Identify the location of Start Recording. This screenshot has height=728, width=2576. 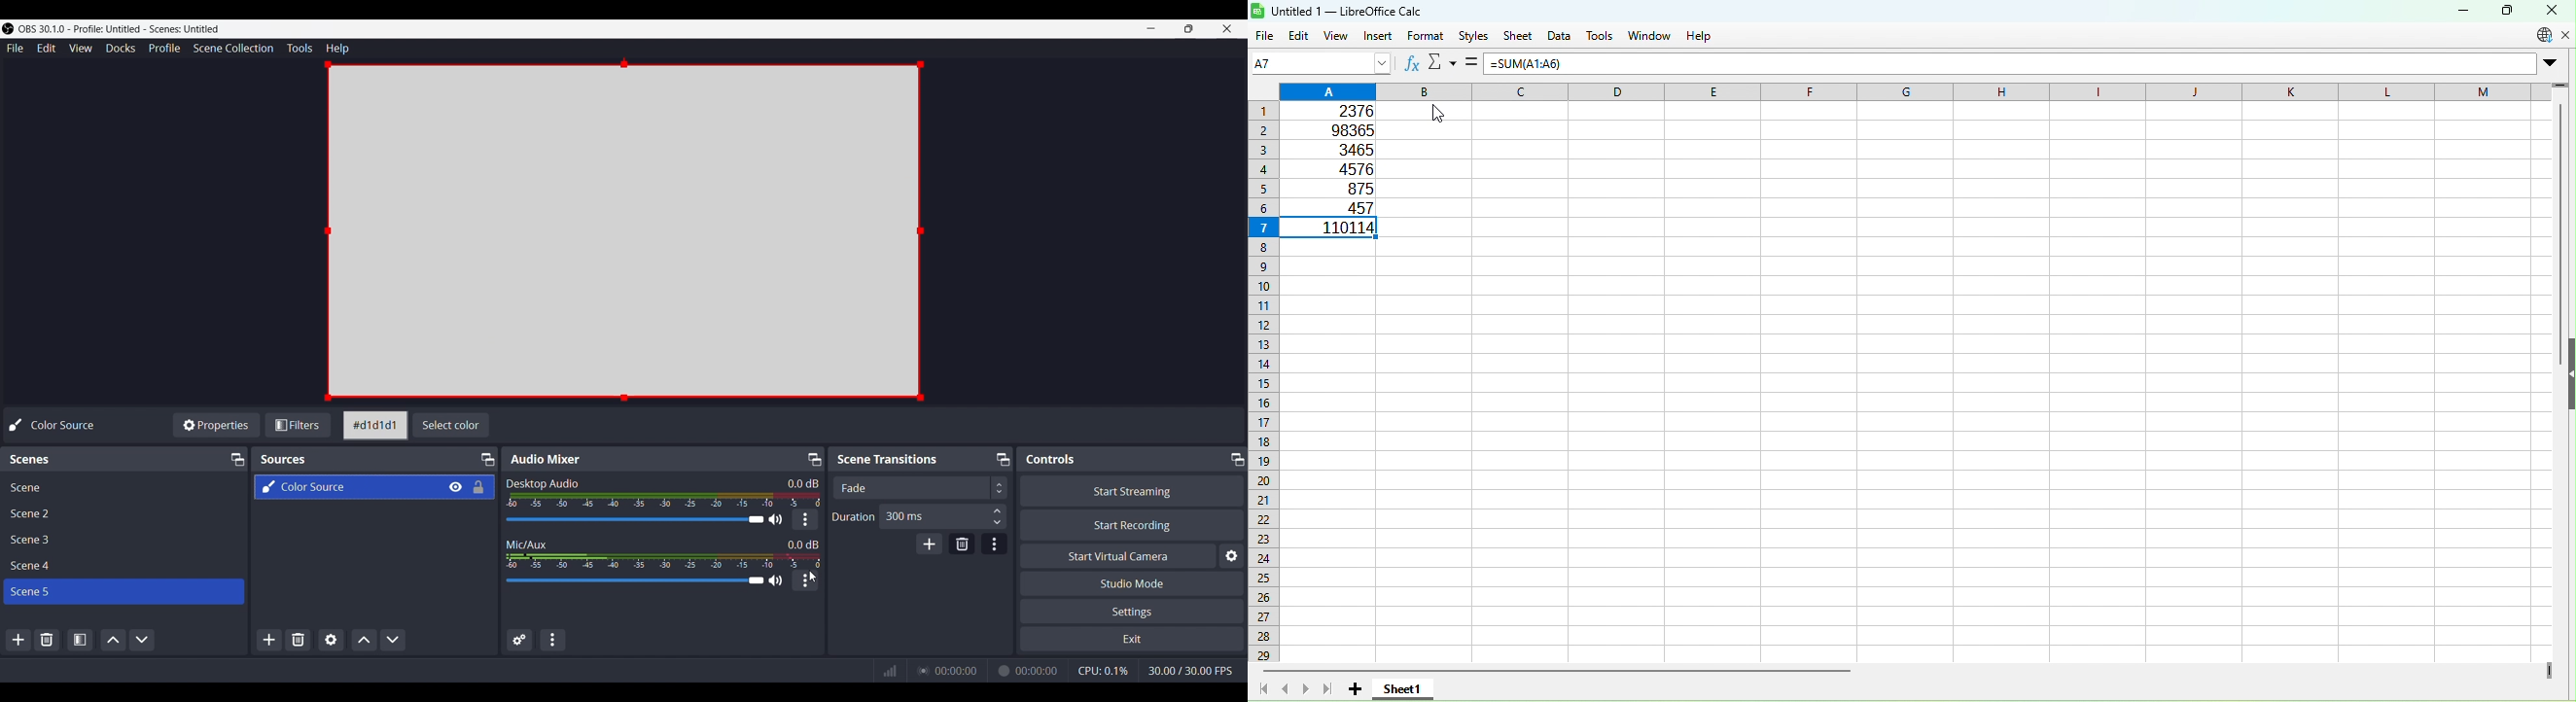
(1132, 525).